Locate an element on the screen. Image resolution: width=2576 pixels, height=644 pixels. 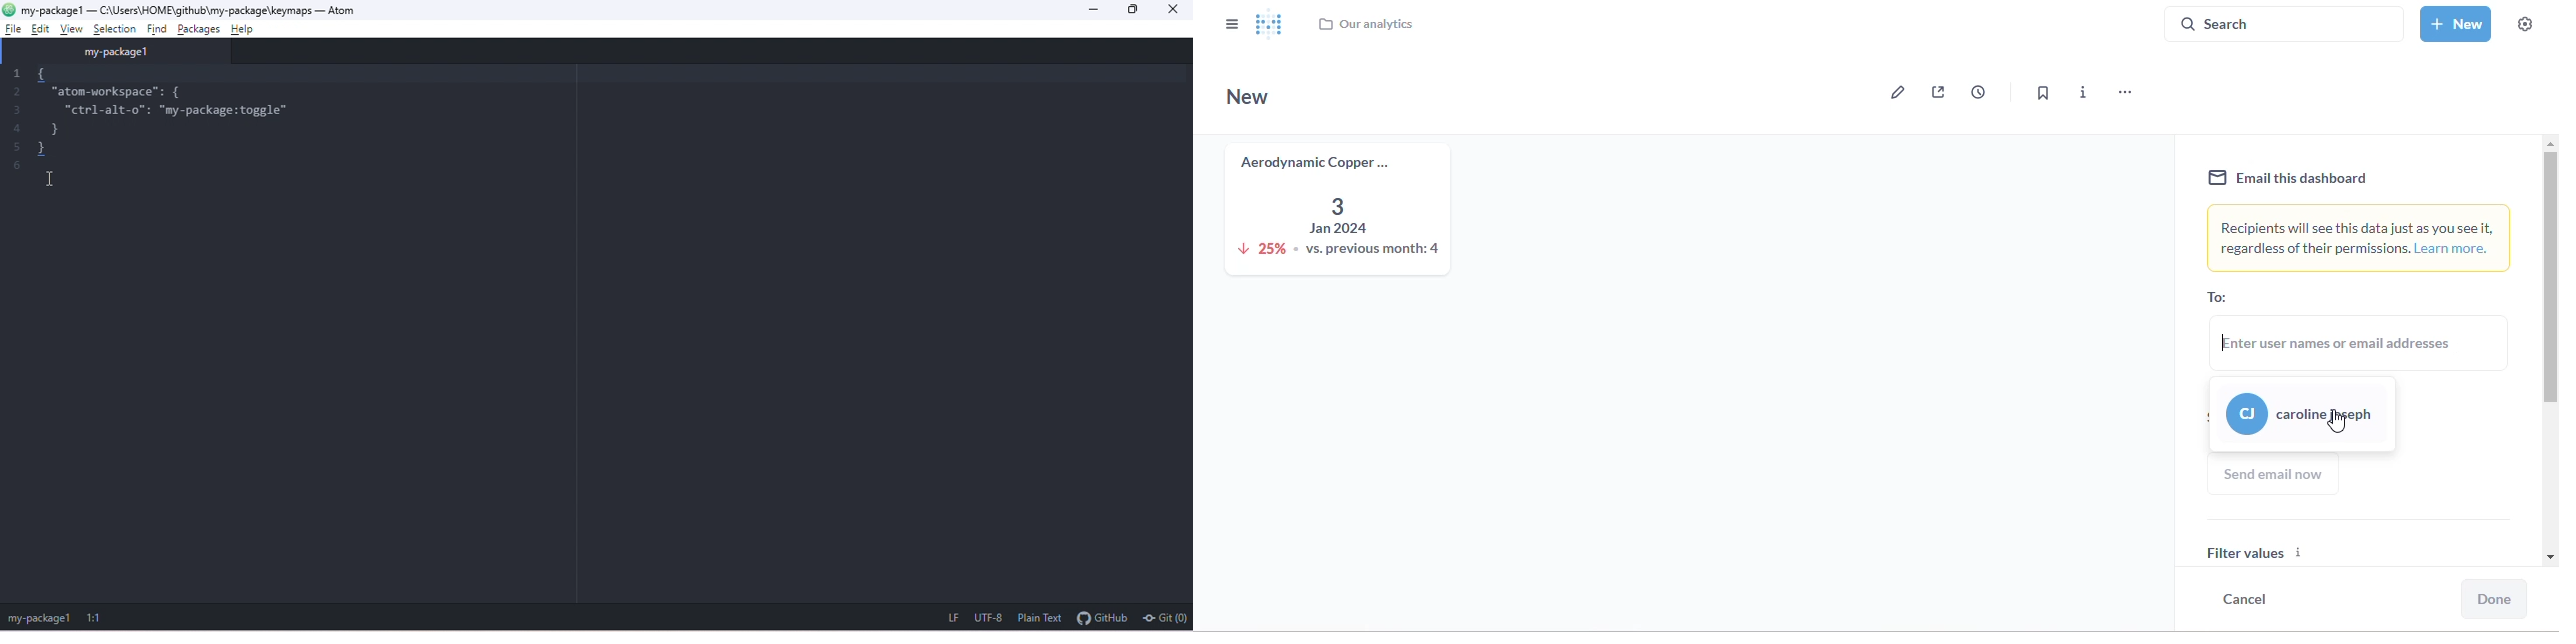
more is located at coordinates (2123, 93).